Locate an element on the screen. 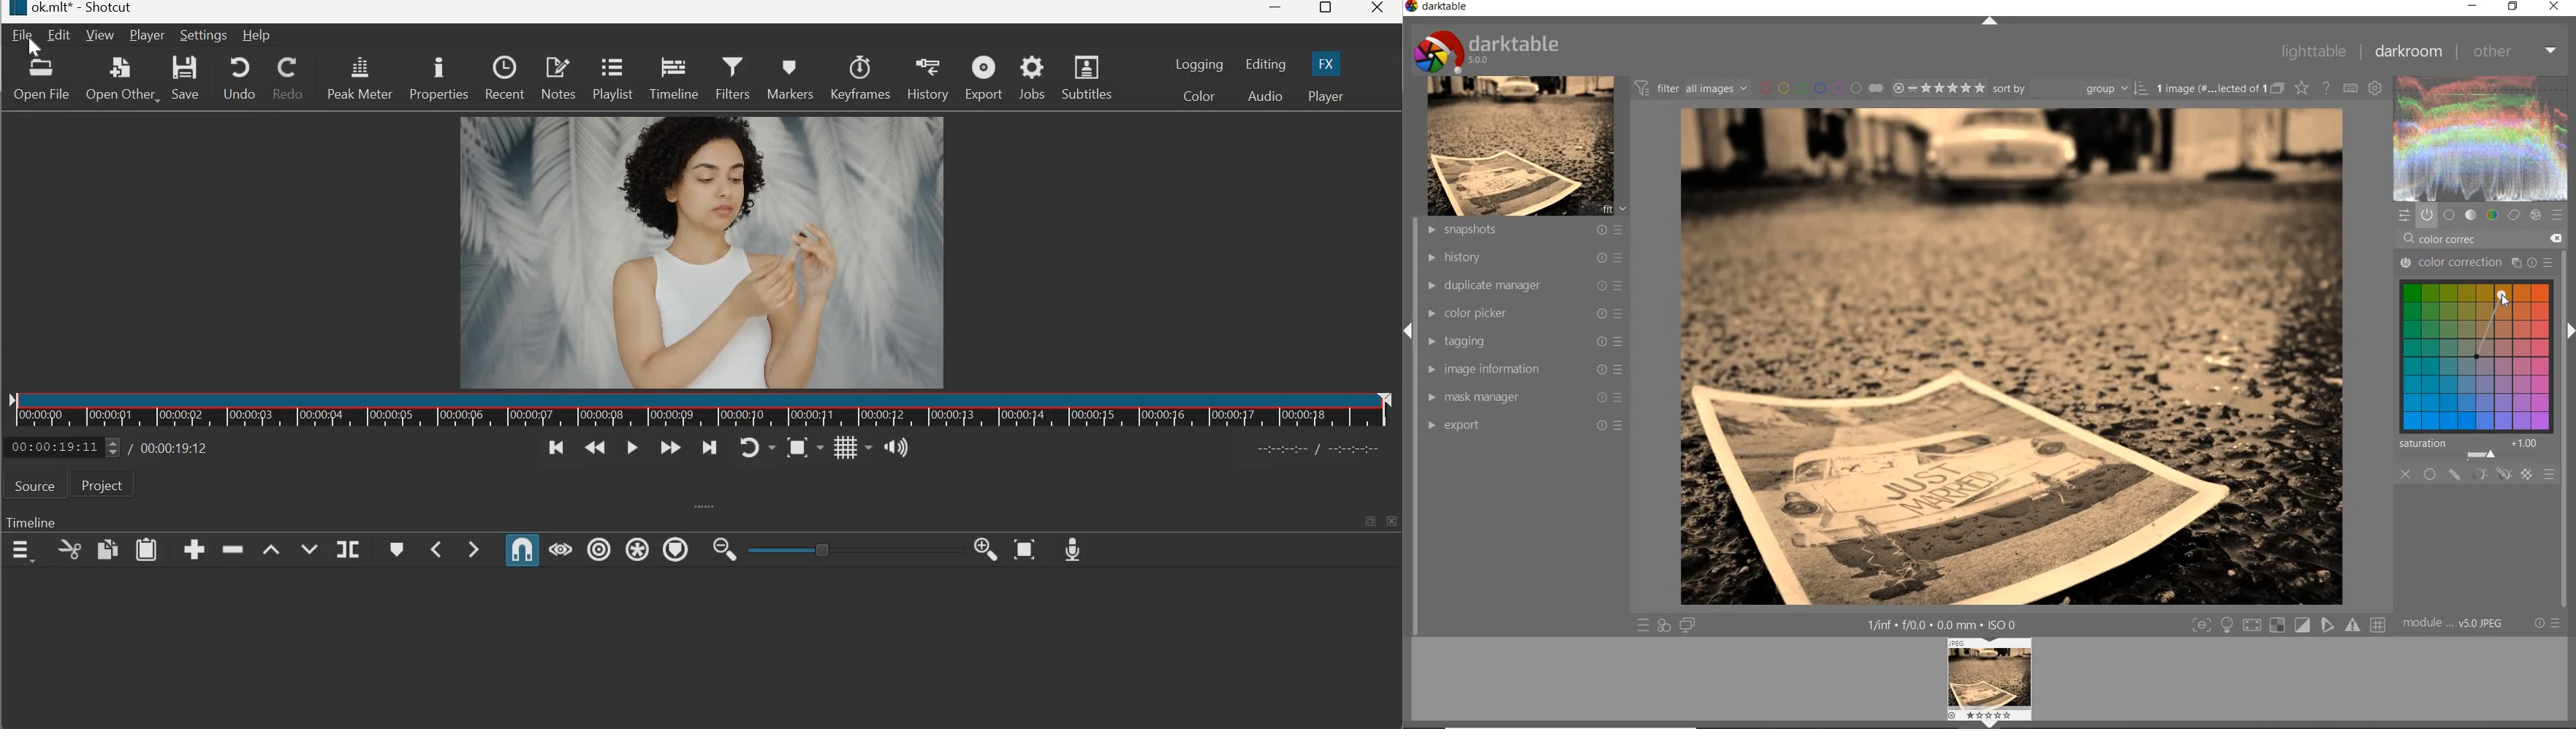 The height and width of the screenshot is (756, 2576). image is located at coordinates (1520, 147).